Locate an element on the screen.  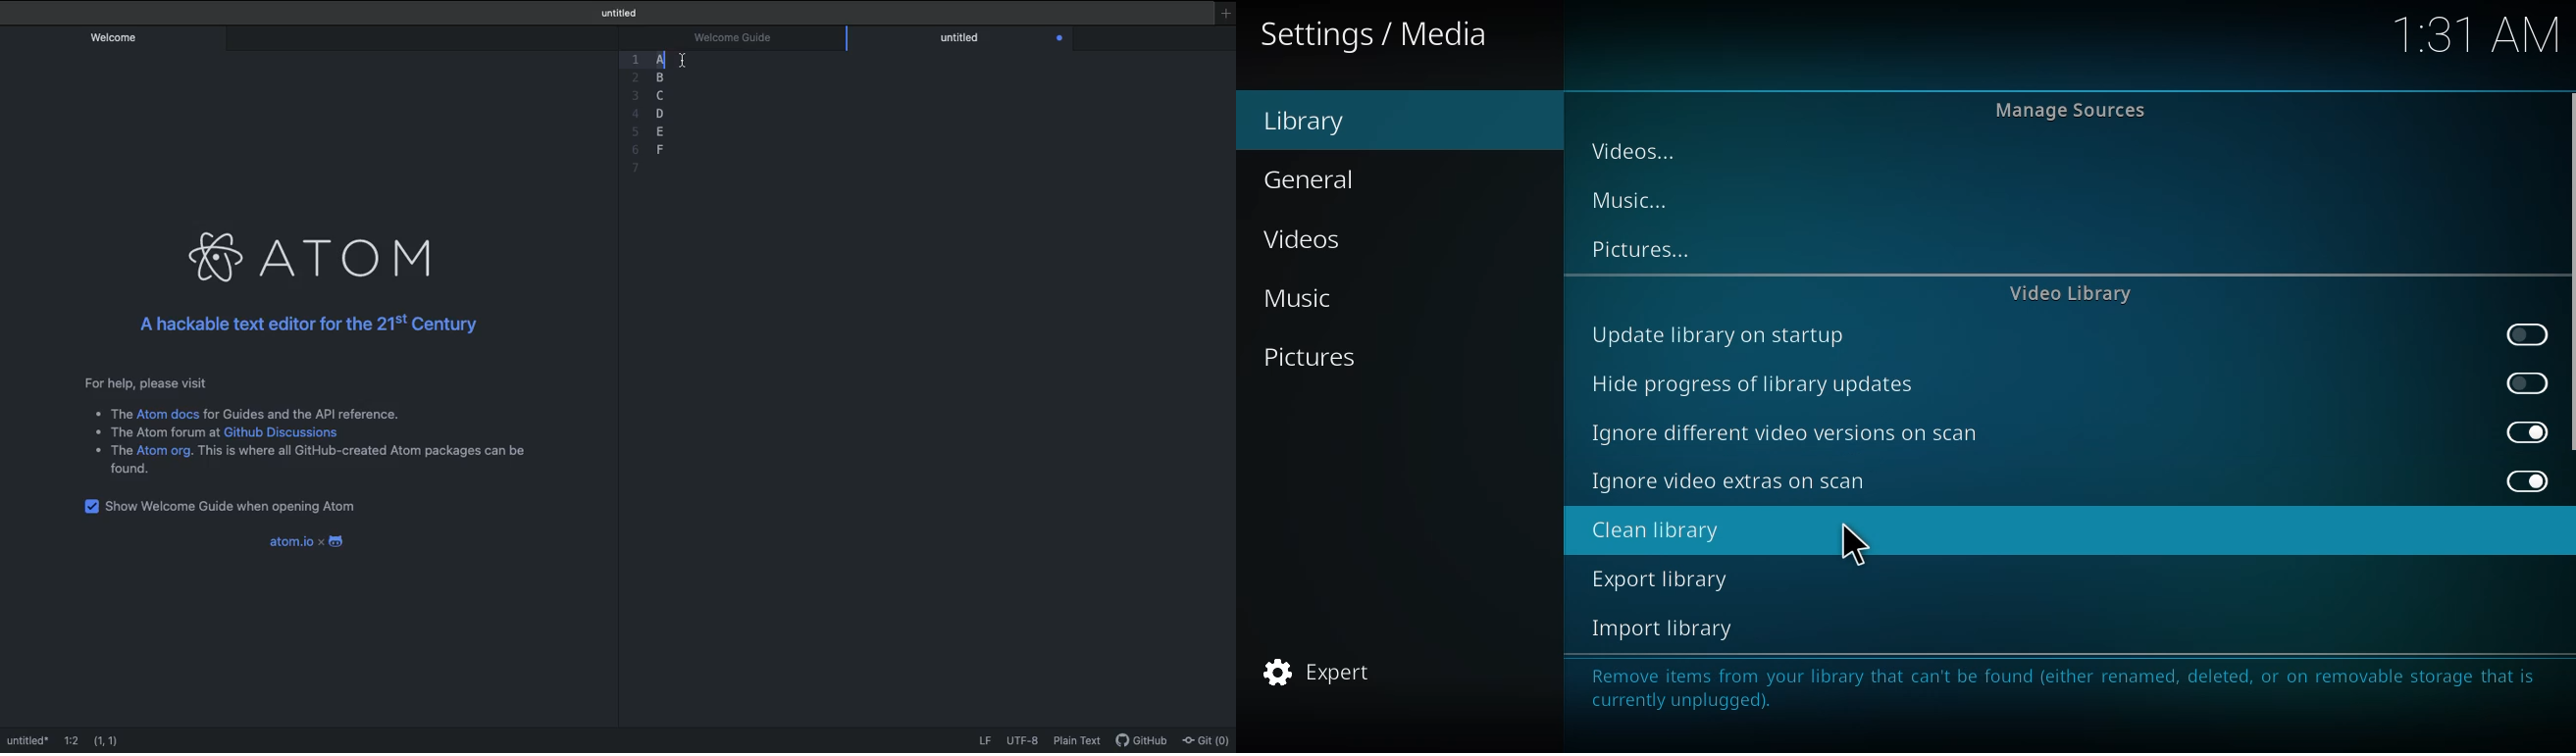
3 is located at coordinates (634, 95).